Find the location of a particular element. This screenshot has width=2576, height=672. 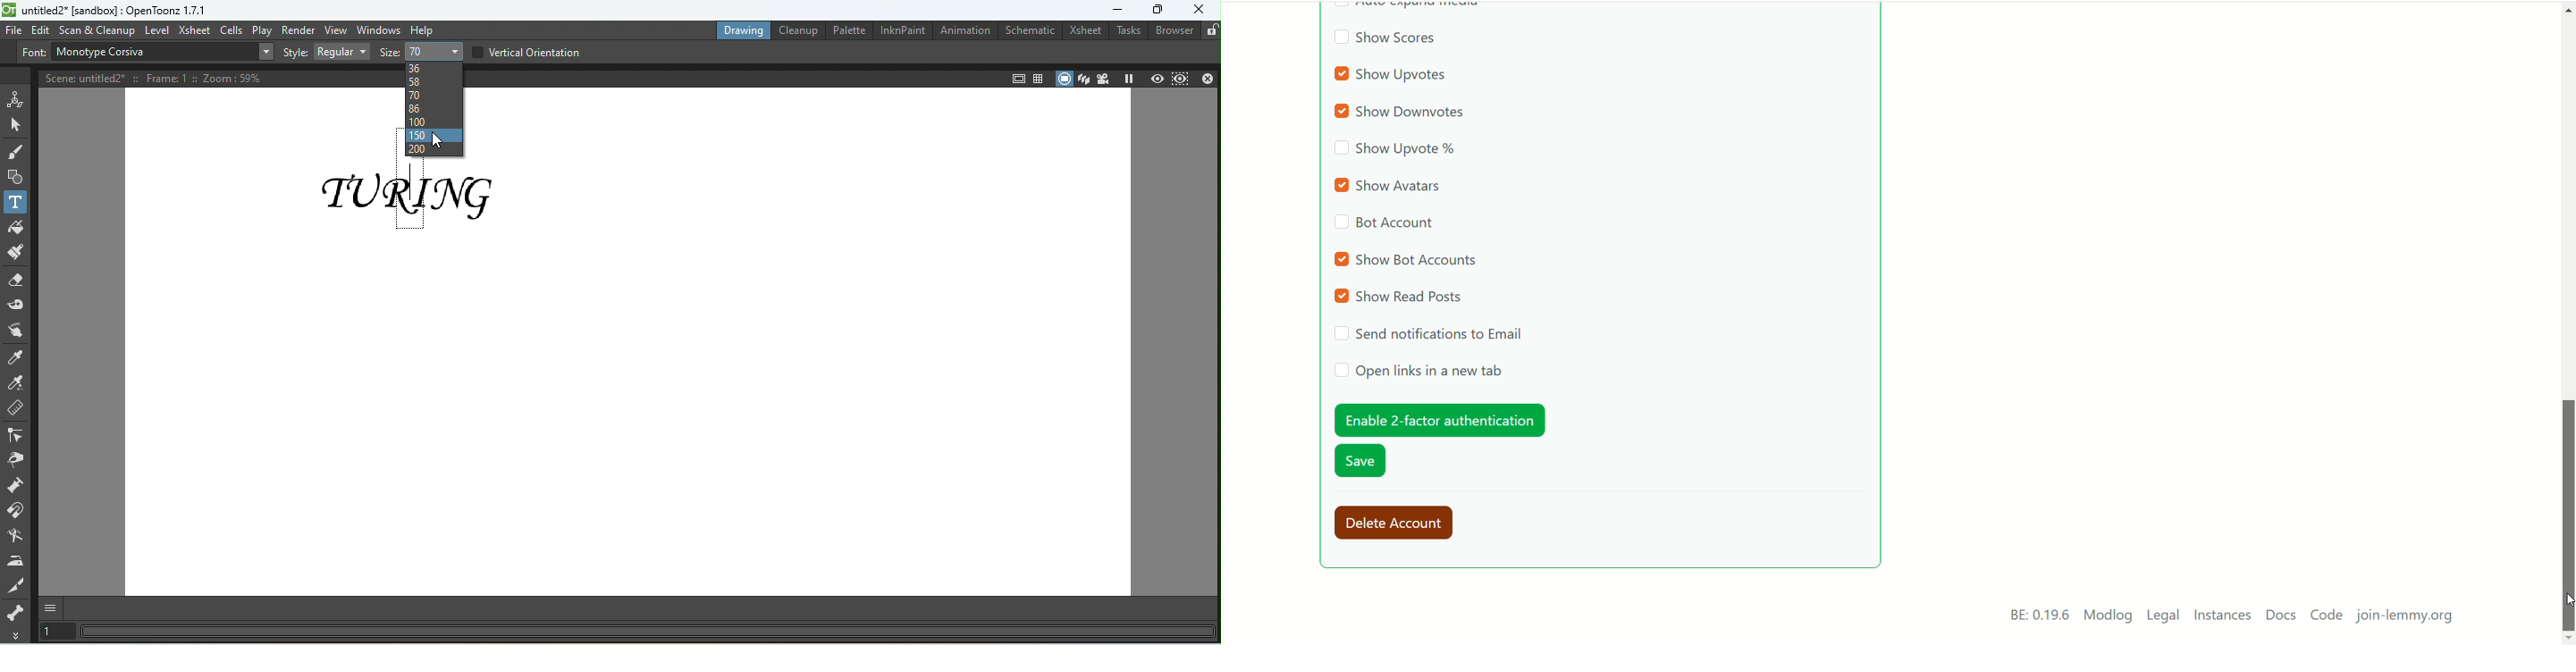

delete account is located at coordinates (1400, 524).